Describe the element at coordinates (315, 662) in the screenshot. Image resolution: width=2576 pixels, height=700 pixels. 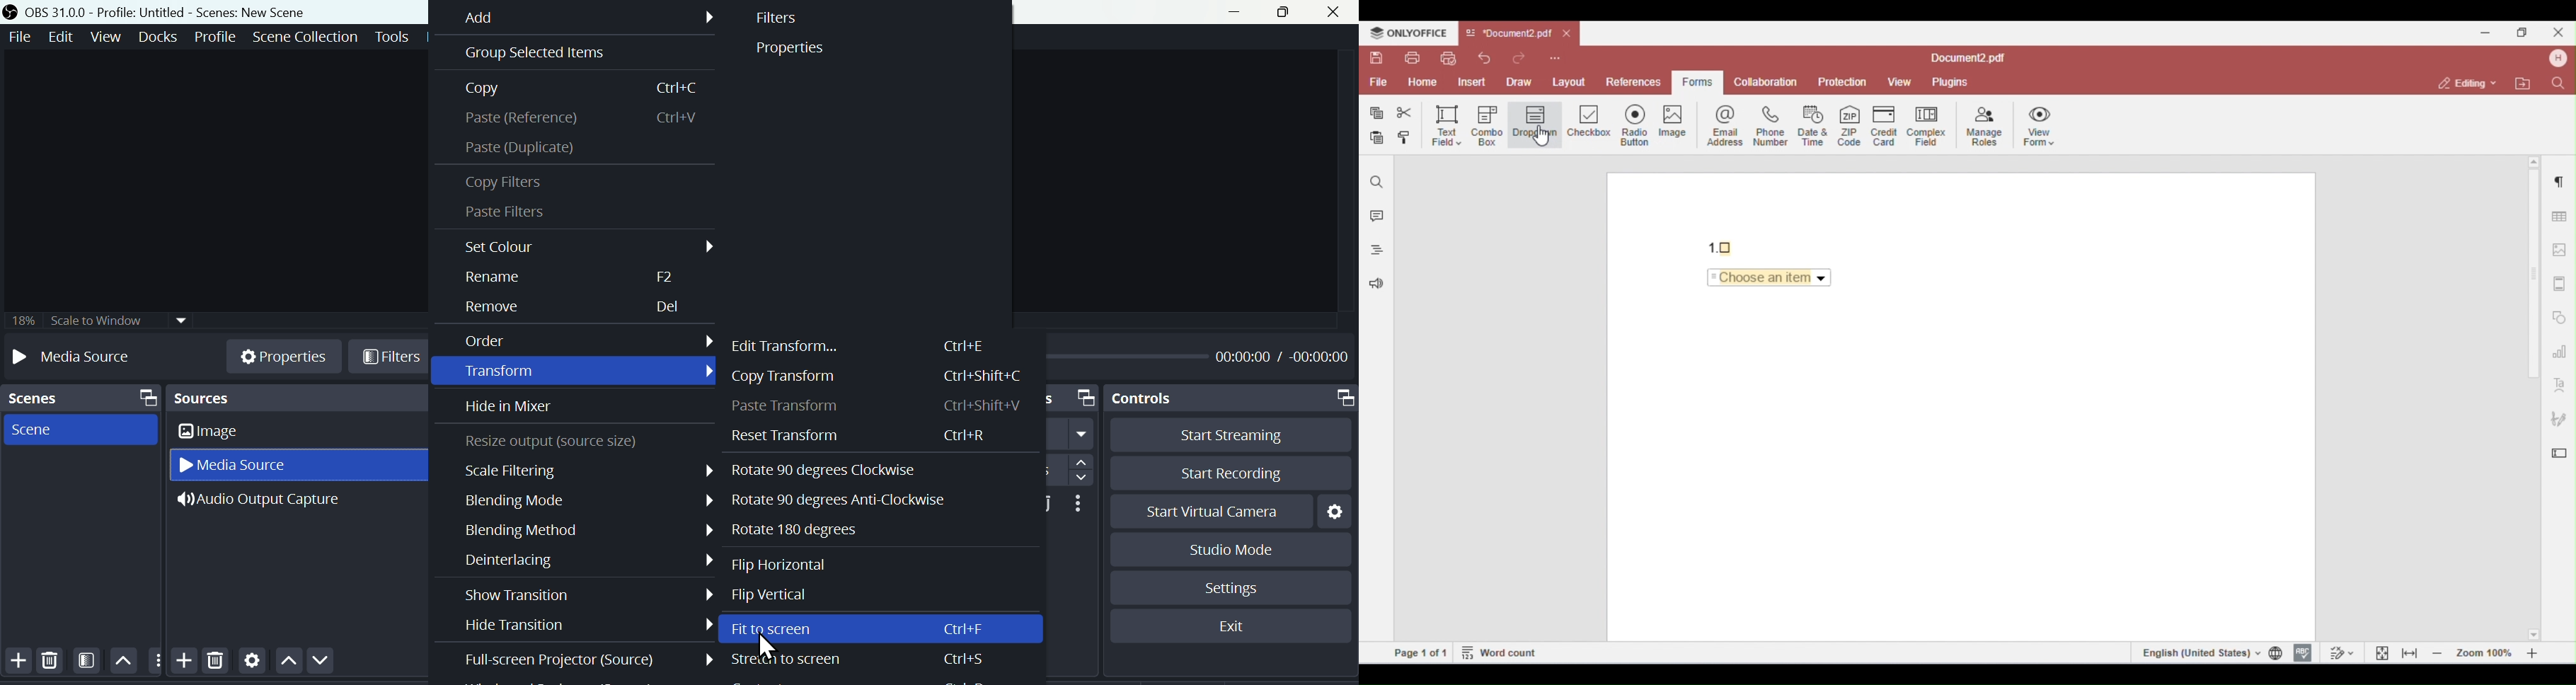
I see `Move down` at that location.